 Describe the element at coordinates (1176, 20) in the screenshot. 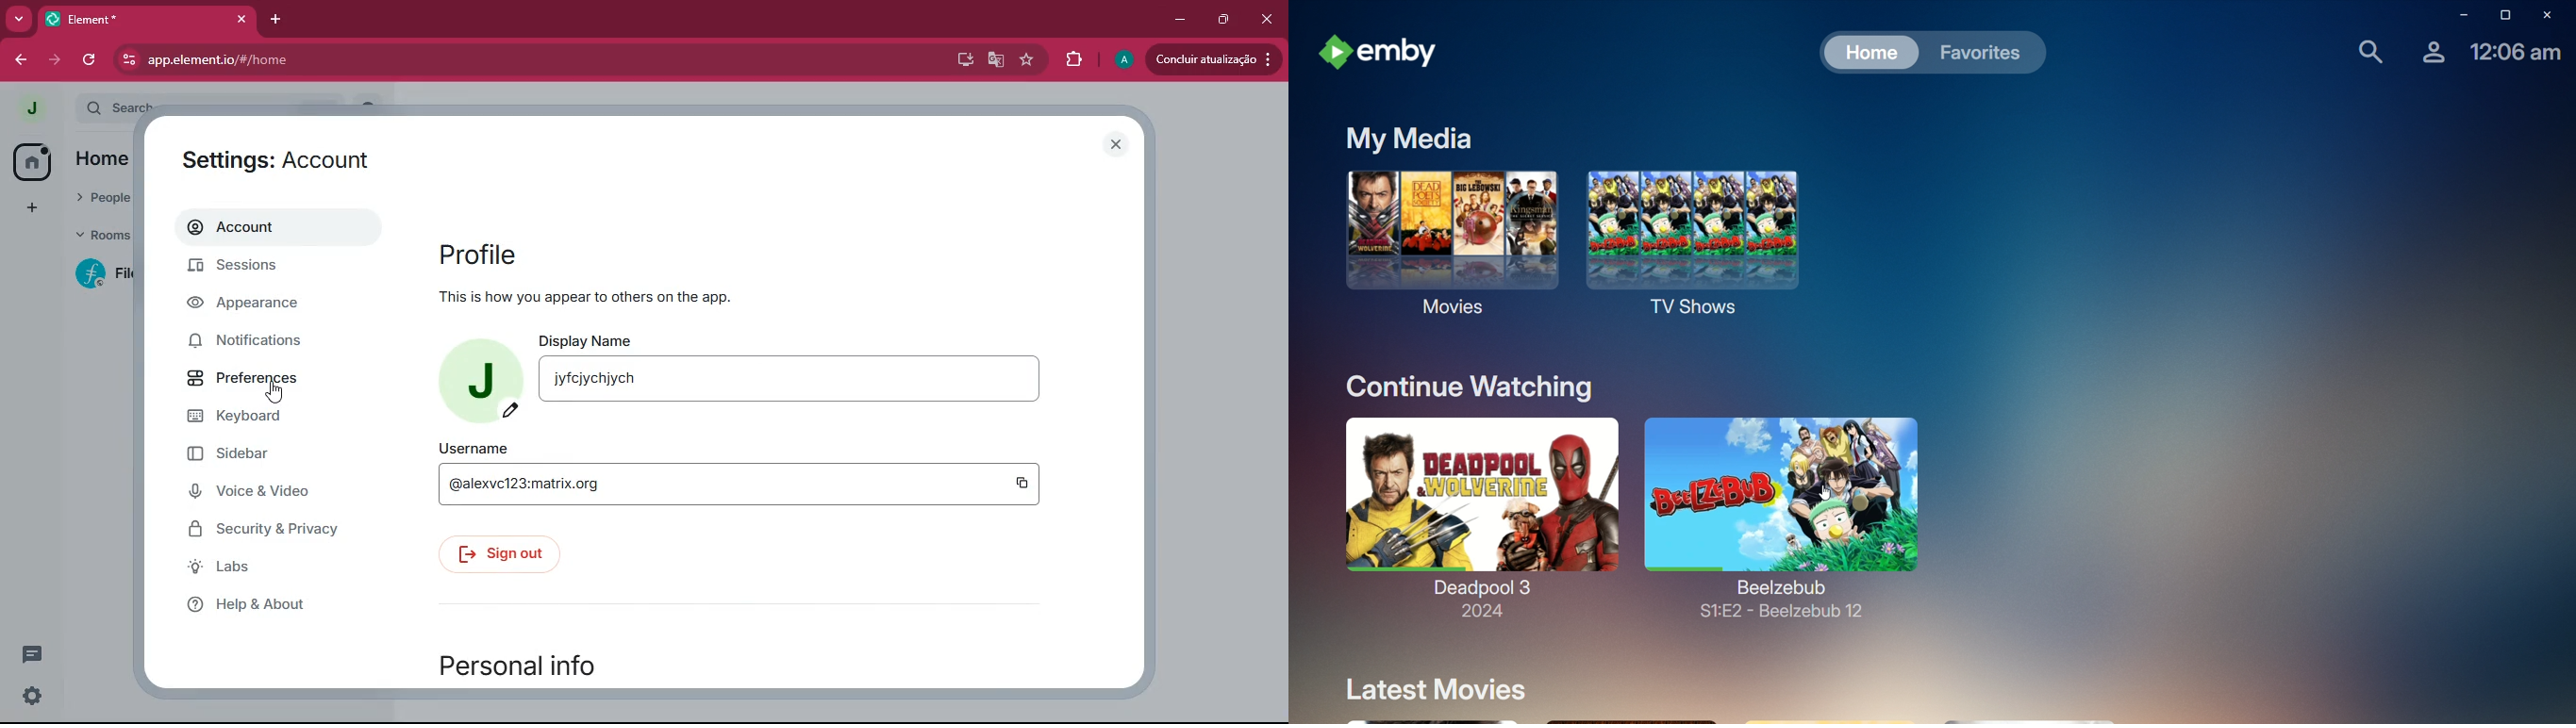

I see `minimize` at that location.